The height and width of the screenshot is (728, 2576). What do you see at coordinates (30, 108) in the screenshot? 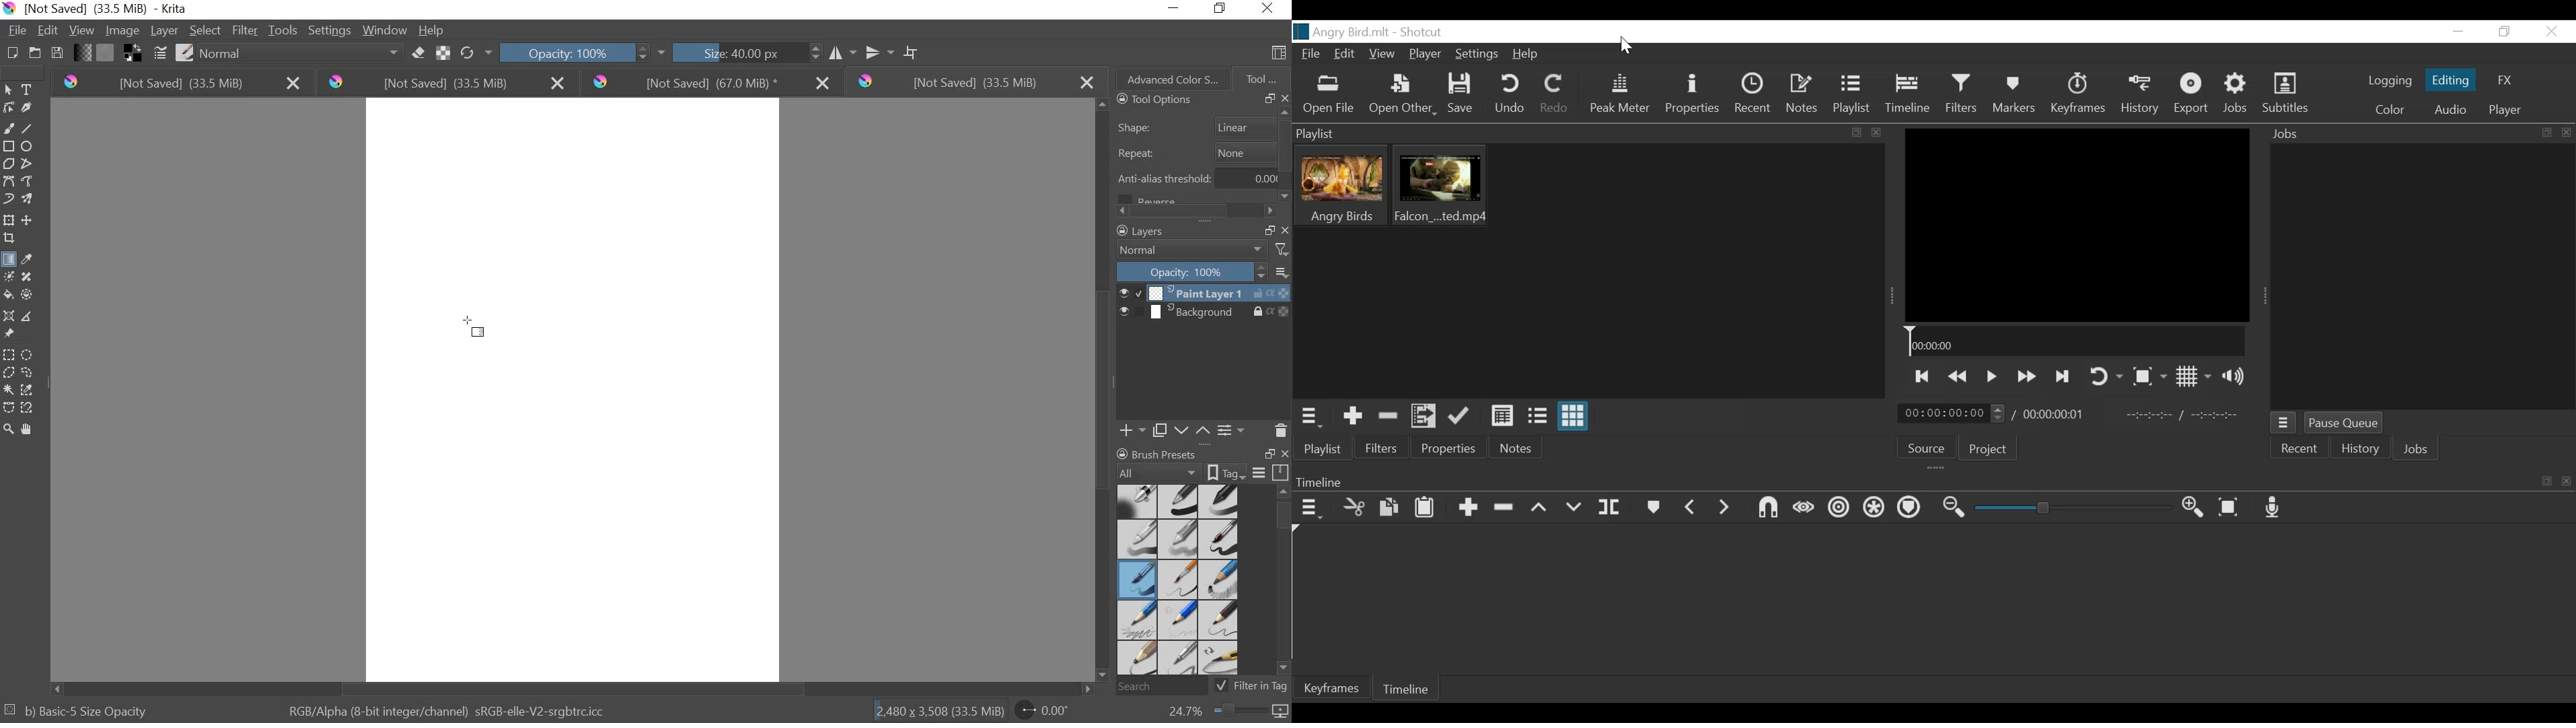
I see `calligraphic tool` at bounding box center [30, 108].